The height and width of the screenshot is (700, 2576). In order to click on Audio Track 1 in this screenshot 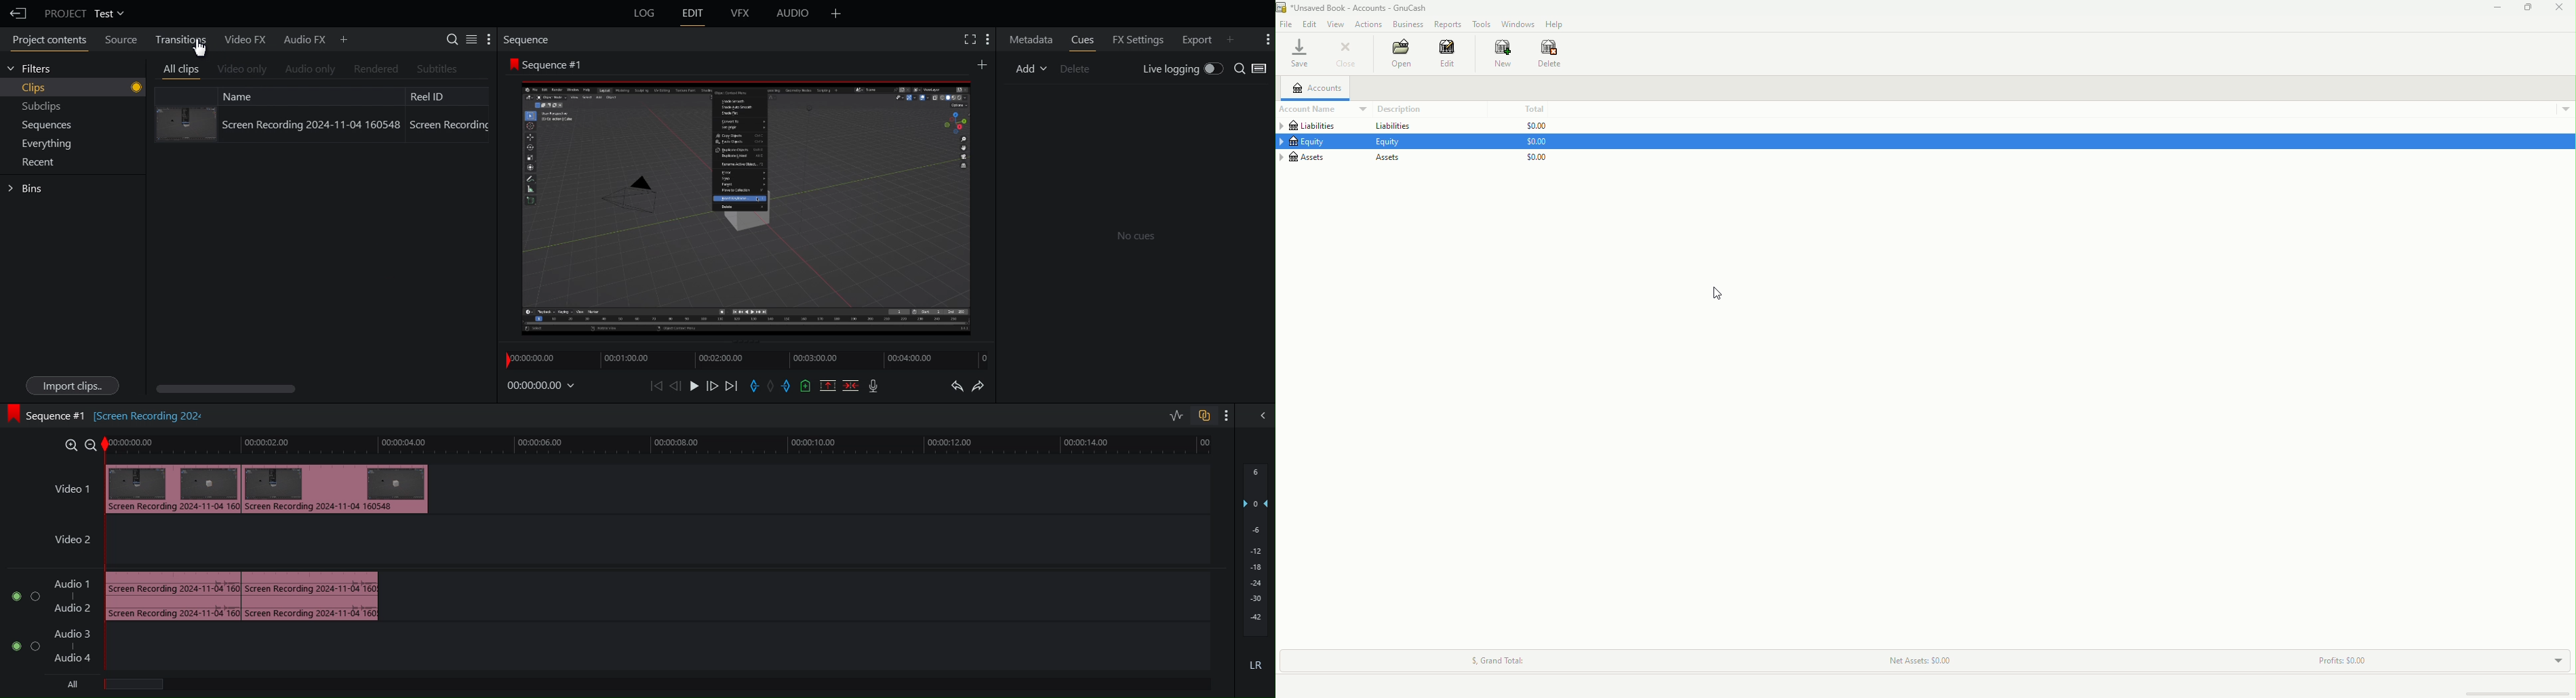, I will do `click(73, 581)`.